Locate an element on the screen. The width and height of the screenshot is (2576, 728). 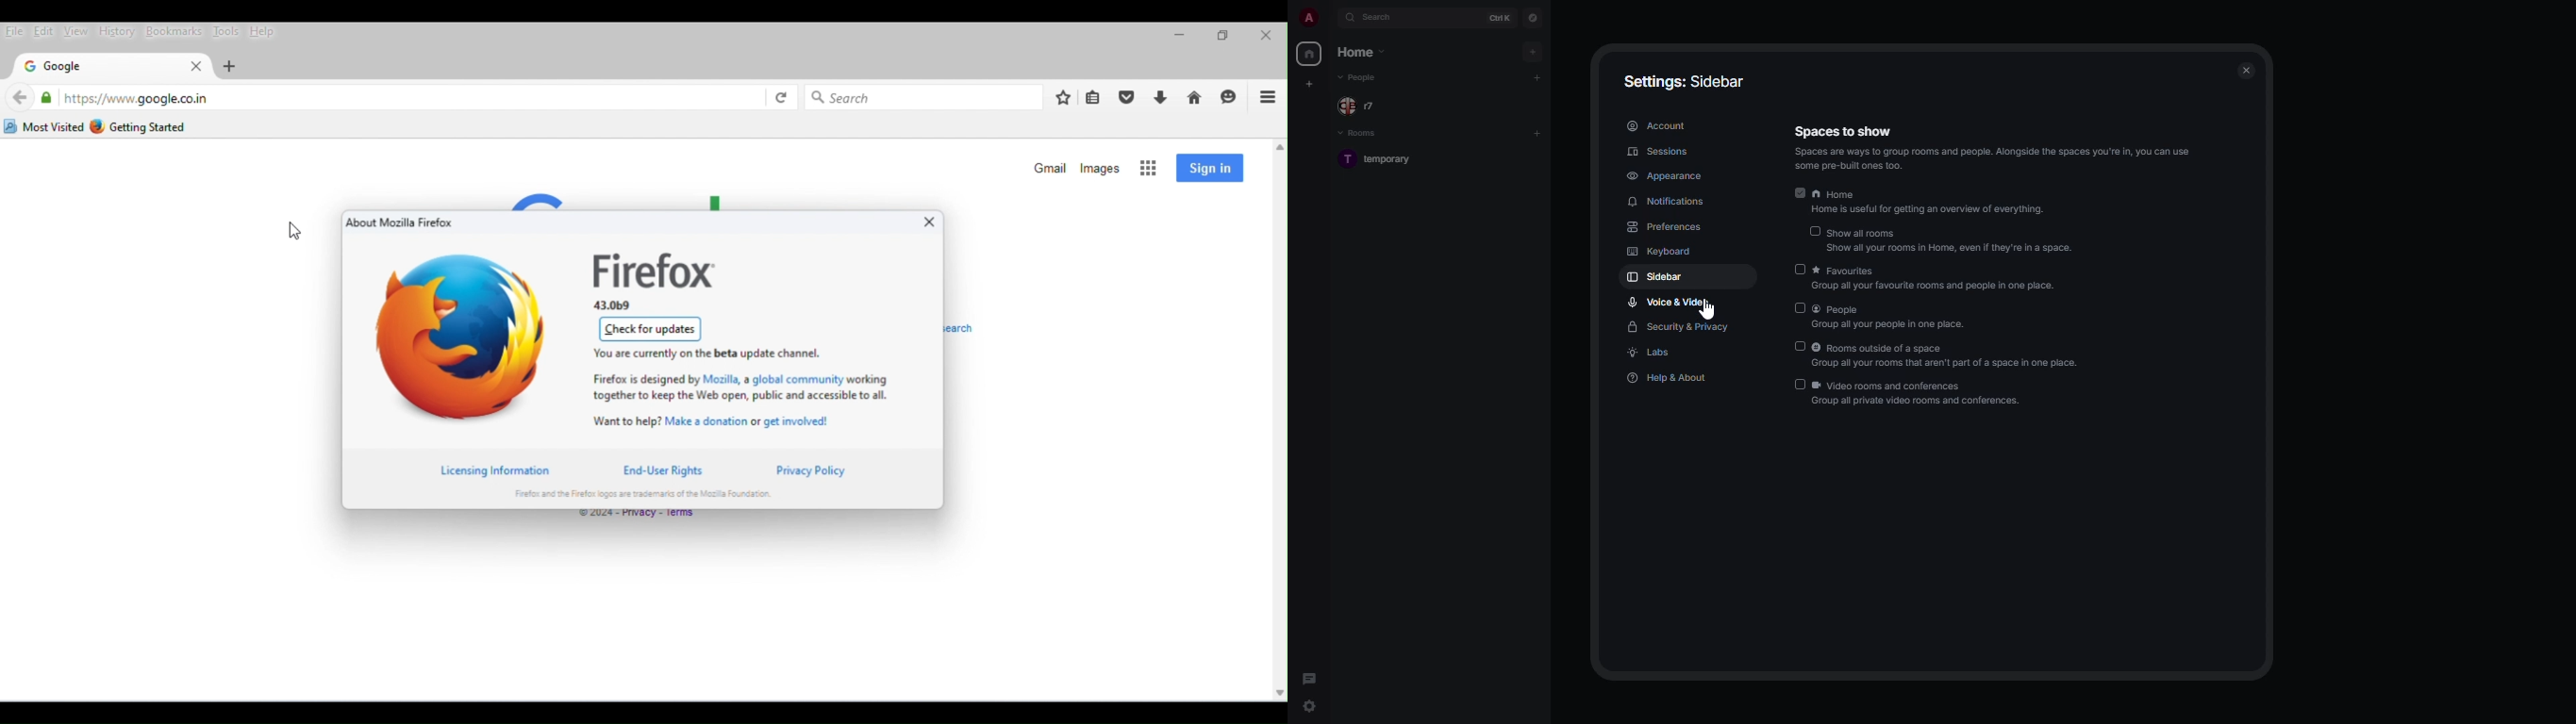
people is located at coordinates (1366, 78).